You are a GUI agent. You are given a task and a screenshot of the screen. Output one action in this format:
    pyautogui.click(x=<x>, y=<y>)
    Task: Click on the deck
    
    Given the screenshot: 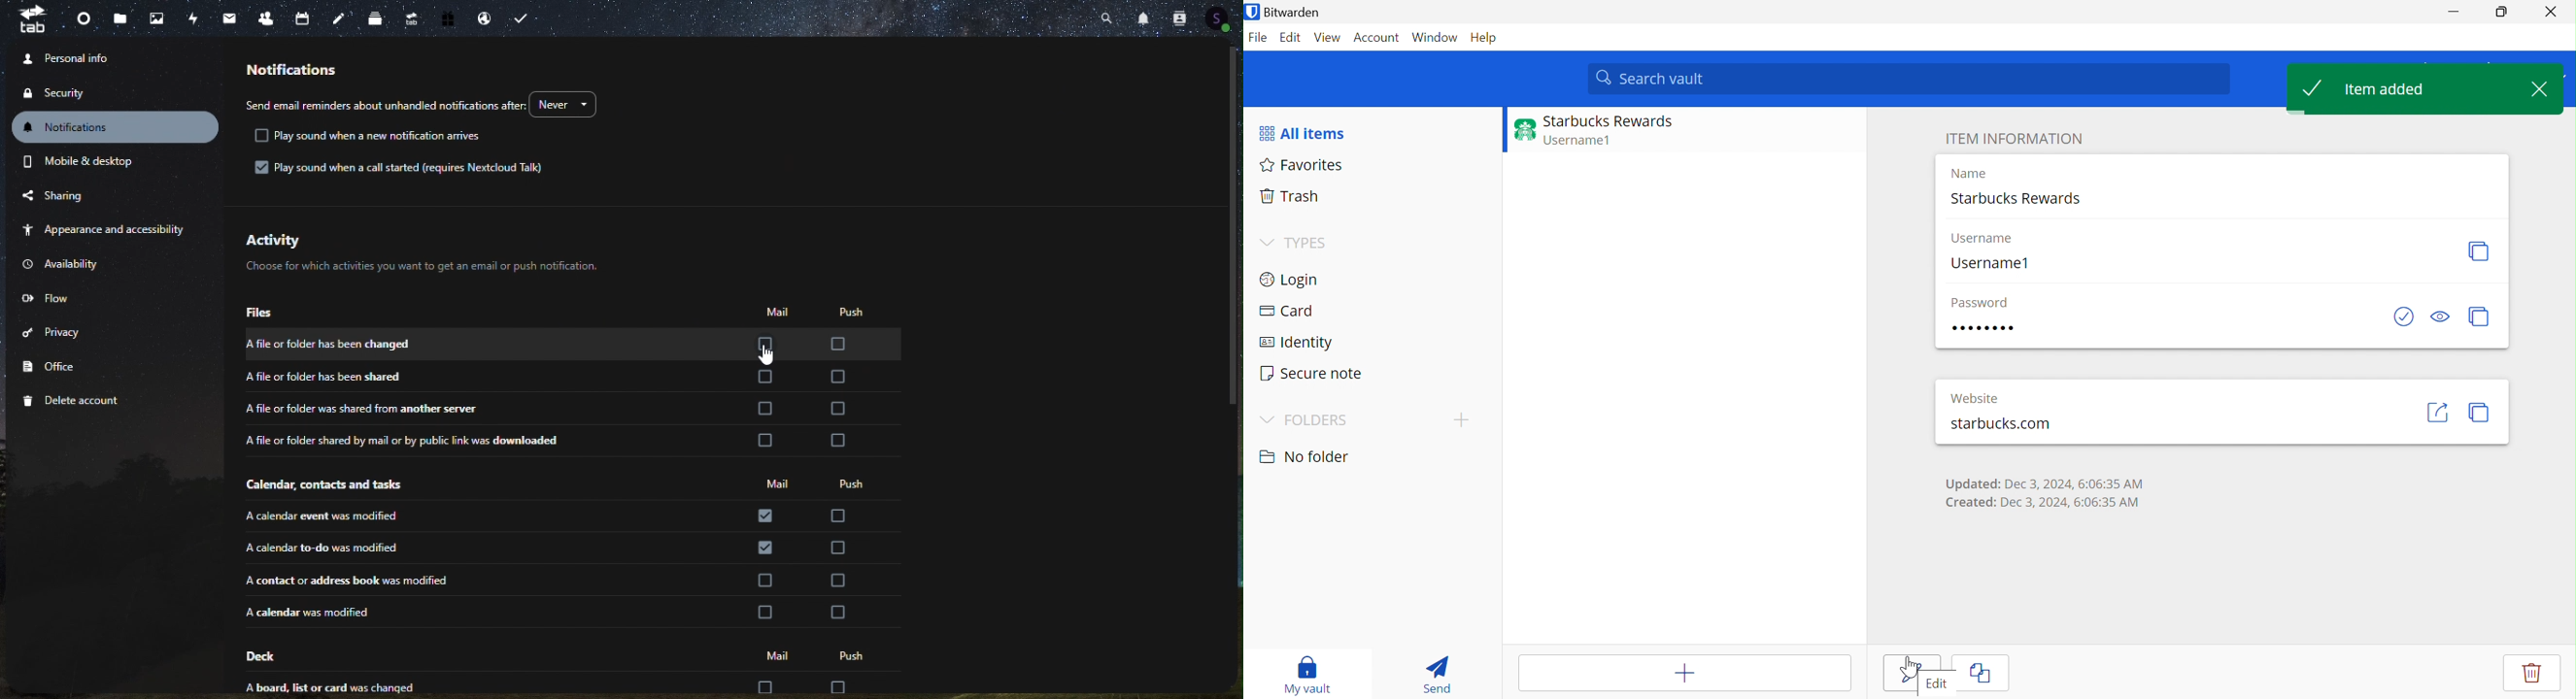 What is the action you would take?
    pyautogui.click(x=273, y=656)
    